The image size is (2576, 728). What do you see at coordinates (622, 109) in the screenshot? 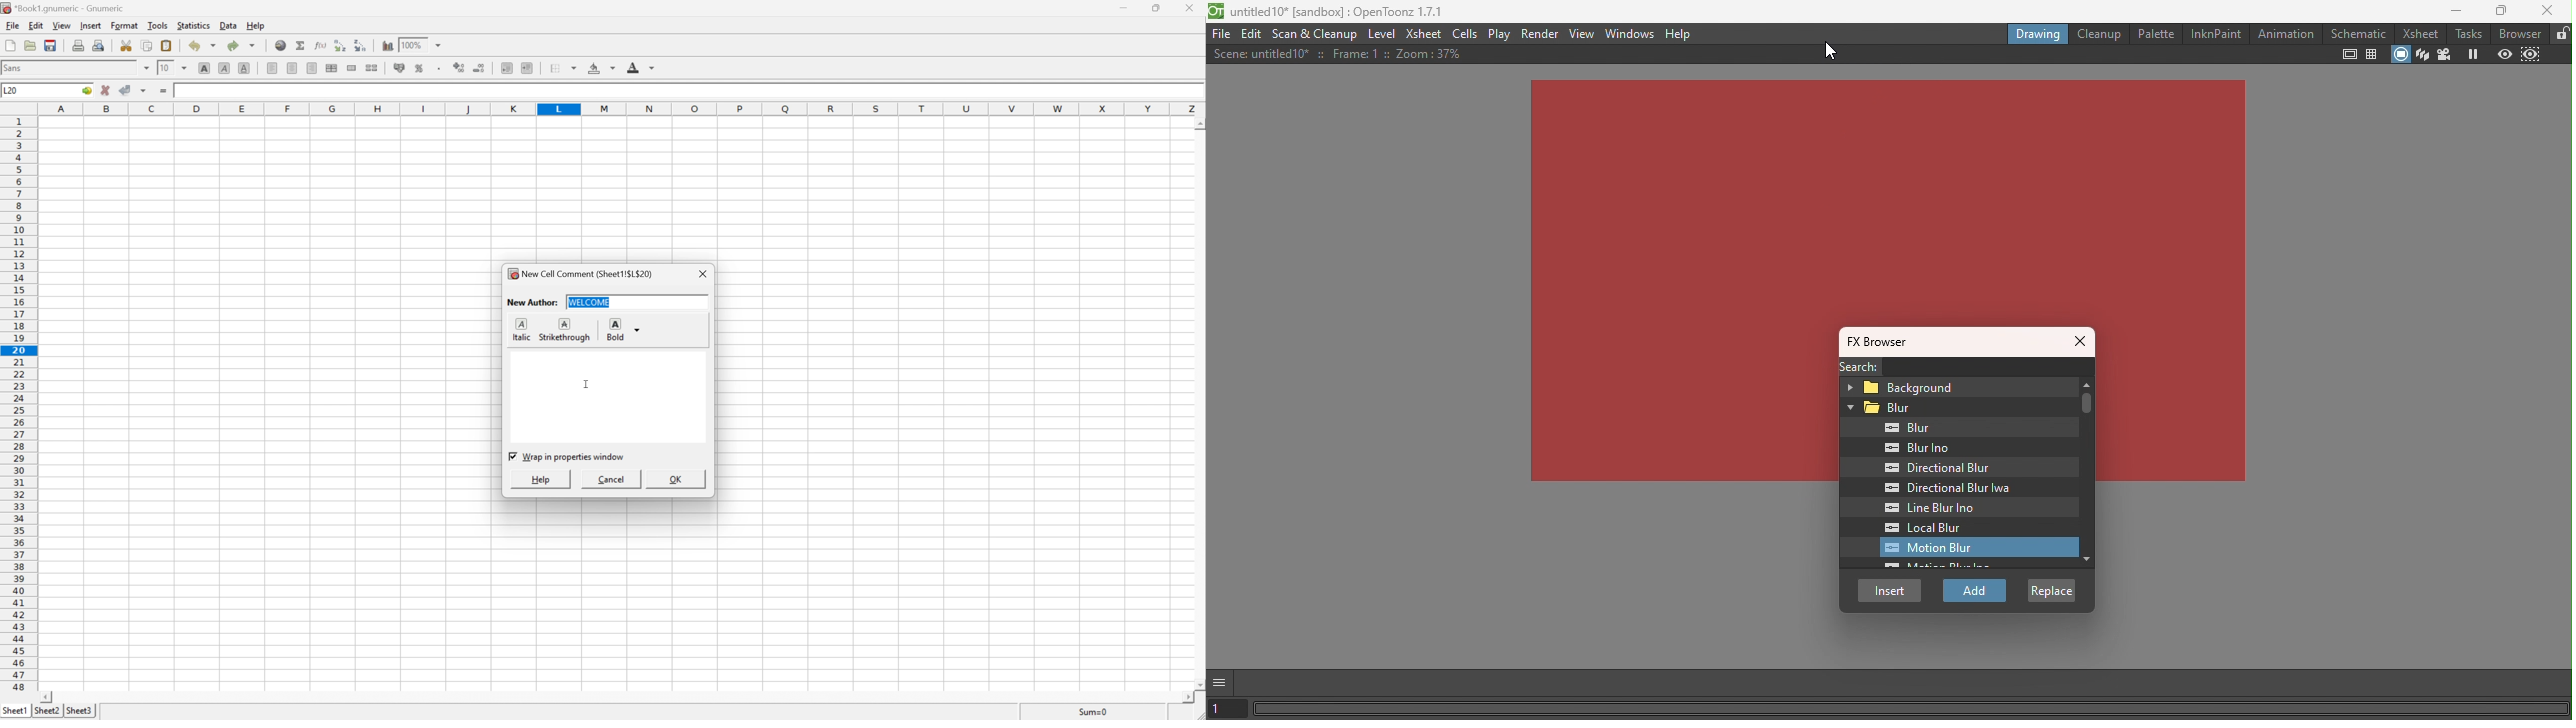
I see `Column names` at bounding box center [622, 109].